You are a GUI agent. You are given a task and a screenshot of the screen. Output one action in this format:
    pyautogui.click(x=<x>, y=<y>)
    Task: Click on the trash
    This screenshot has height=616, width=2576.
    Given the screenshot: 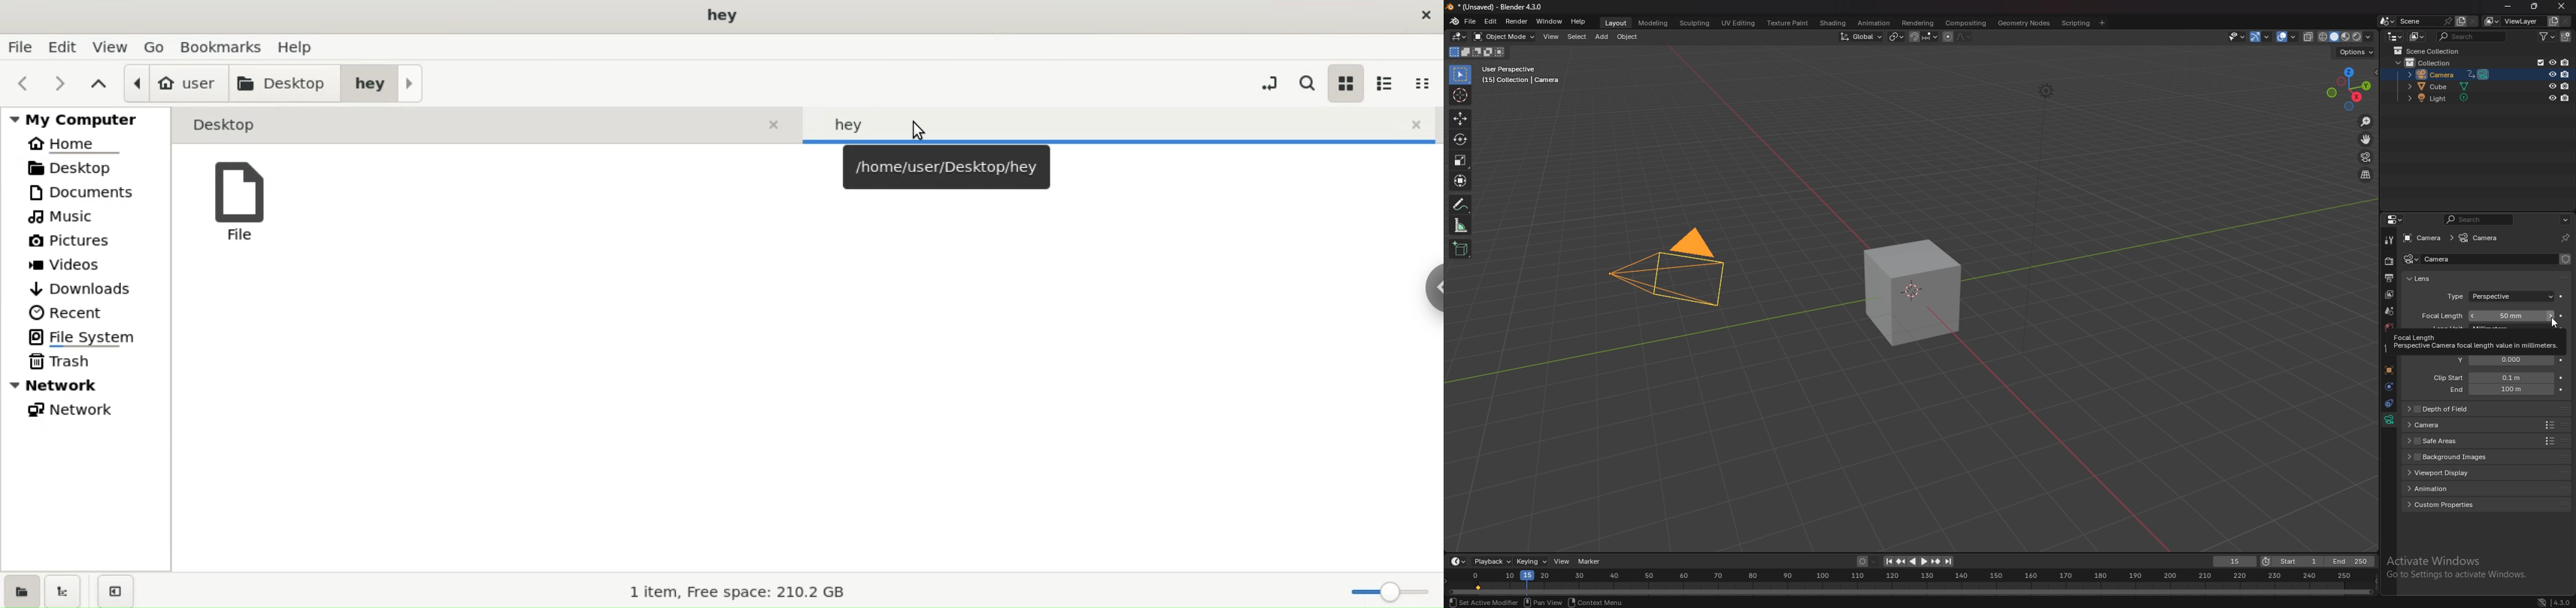 What is the action you would take?
    pyautogui.click(x=91, y=362)
    